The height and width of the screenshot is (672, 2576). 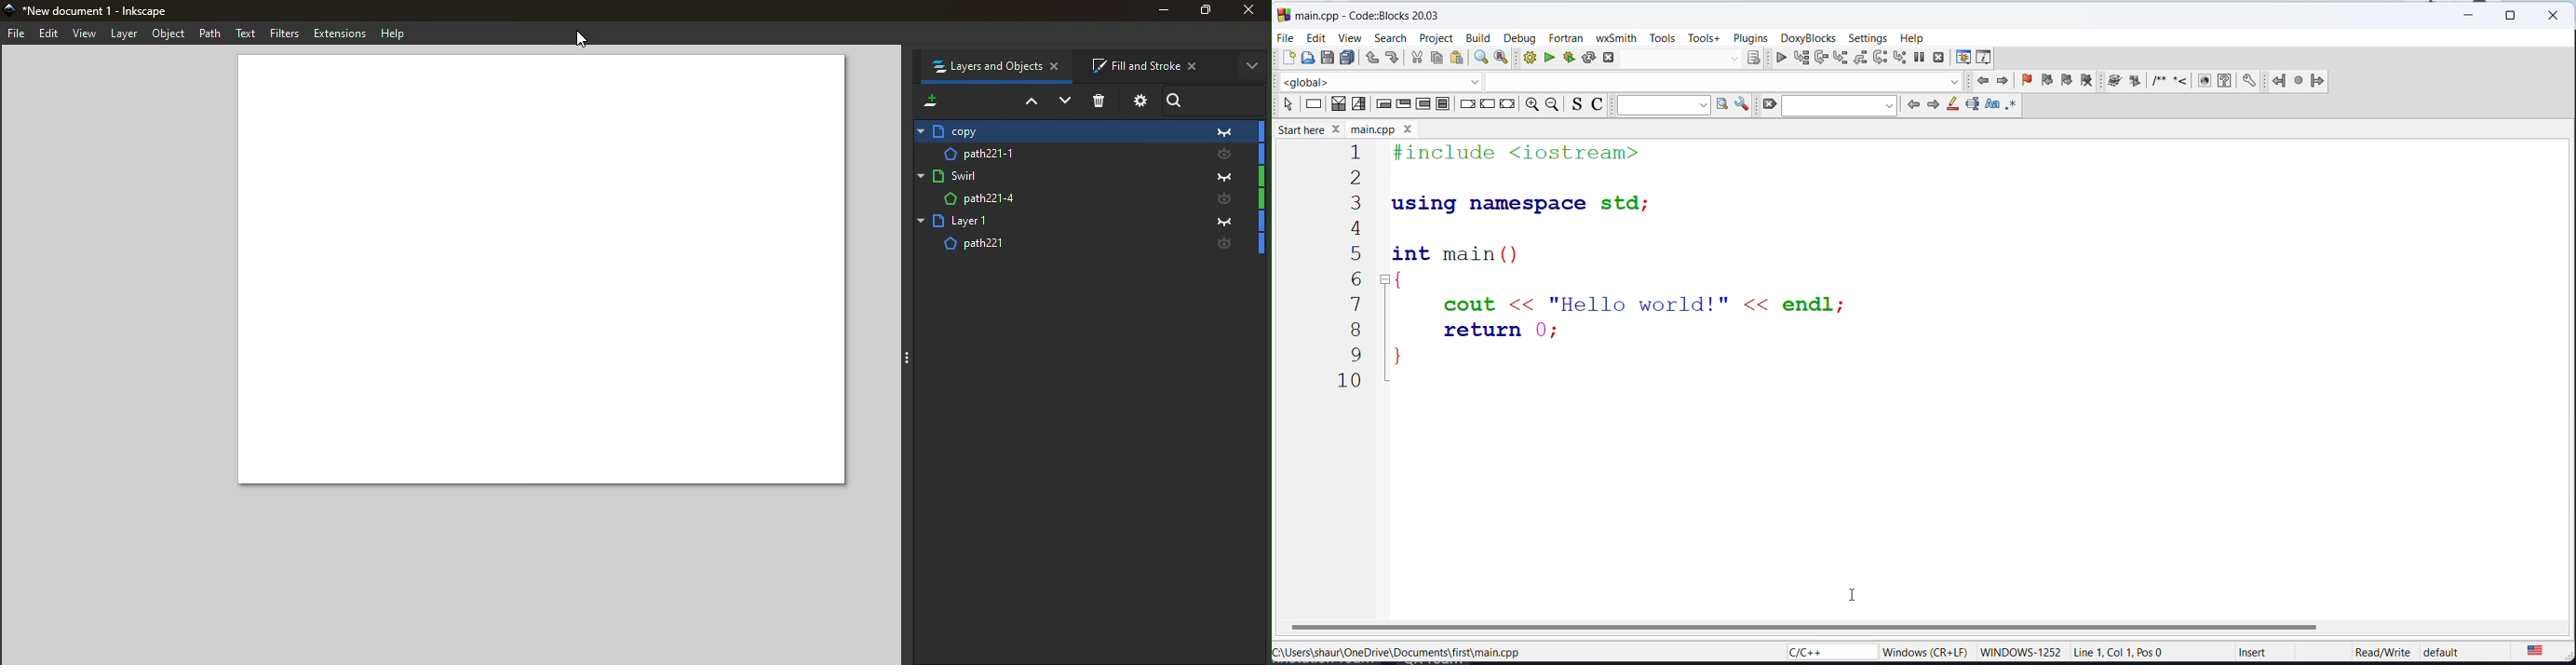 What do you see at coordinates (1939, 57) in the screenshot?
I see `STOP DEBUGGER` at bounding box center [1939, 57].